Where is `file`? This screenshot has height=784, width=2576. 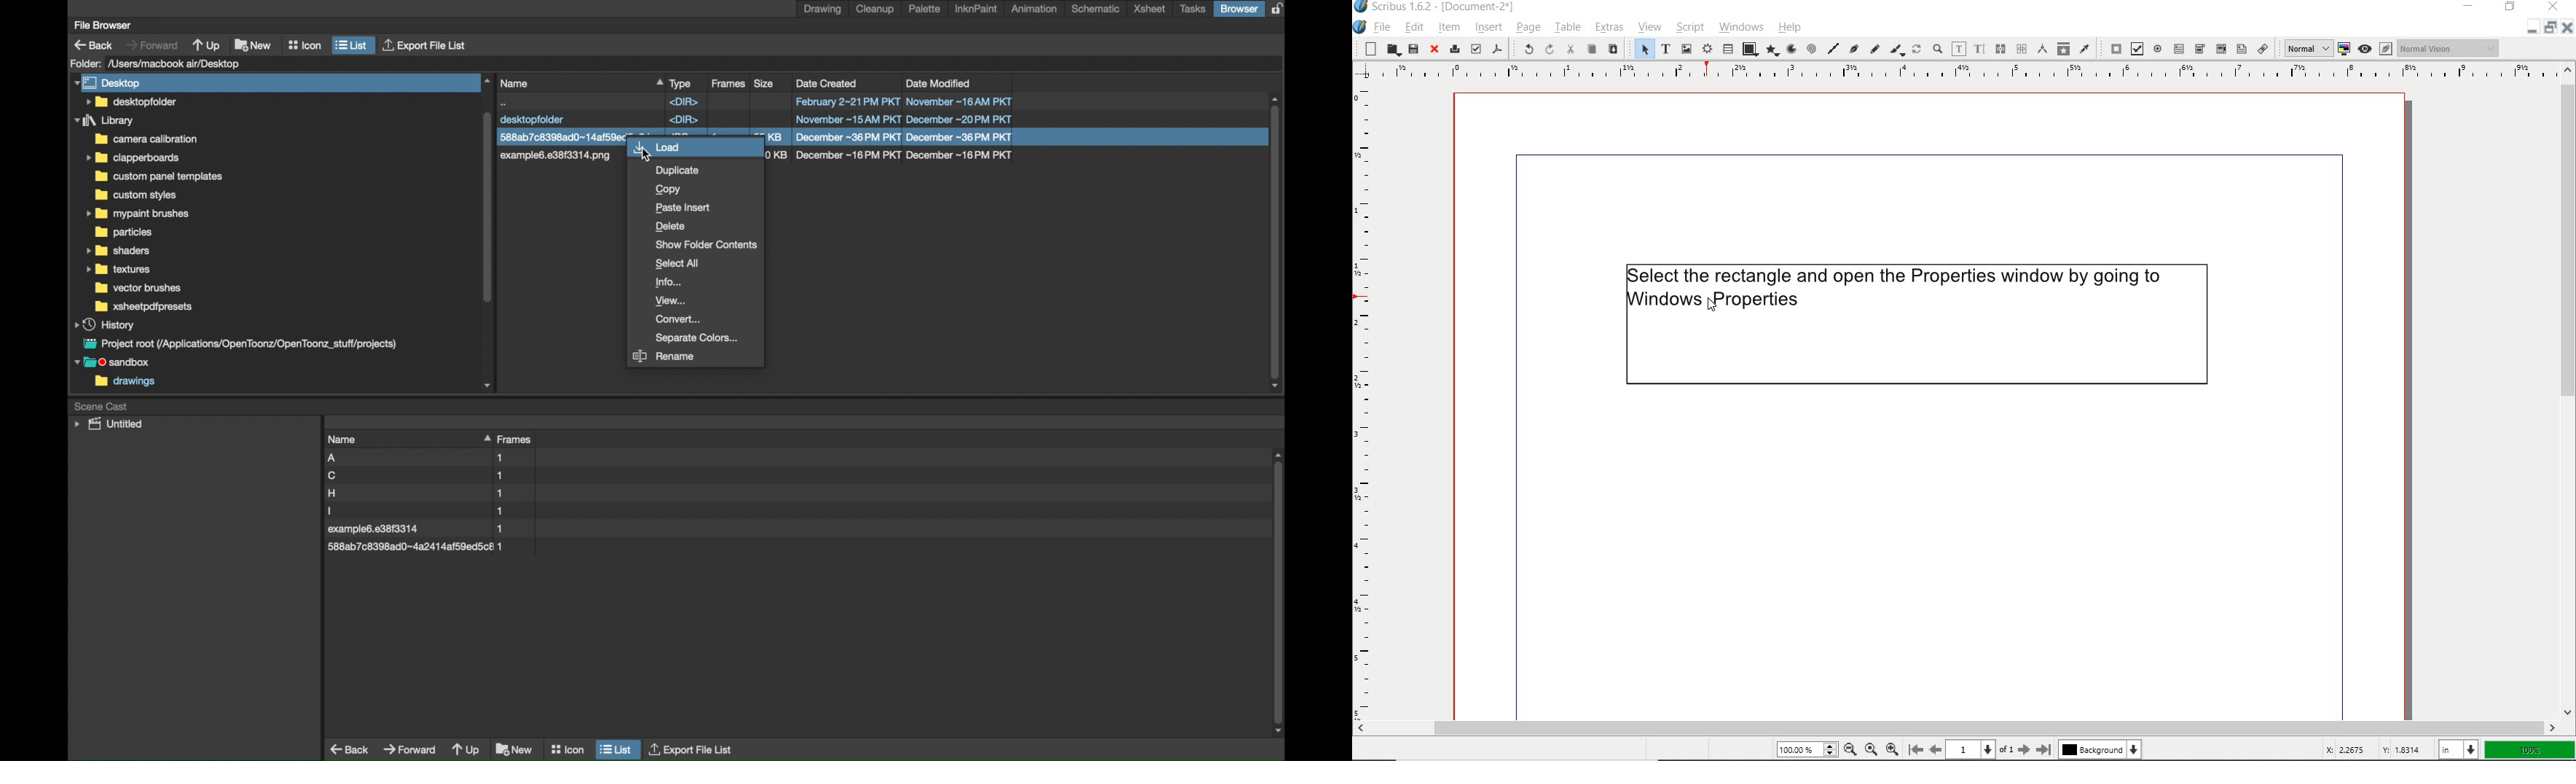 file is located at coordinates (415, 493).